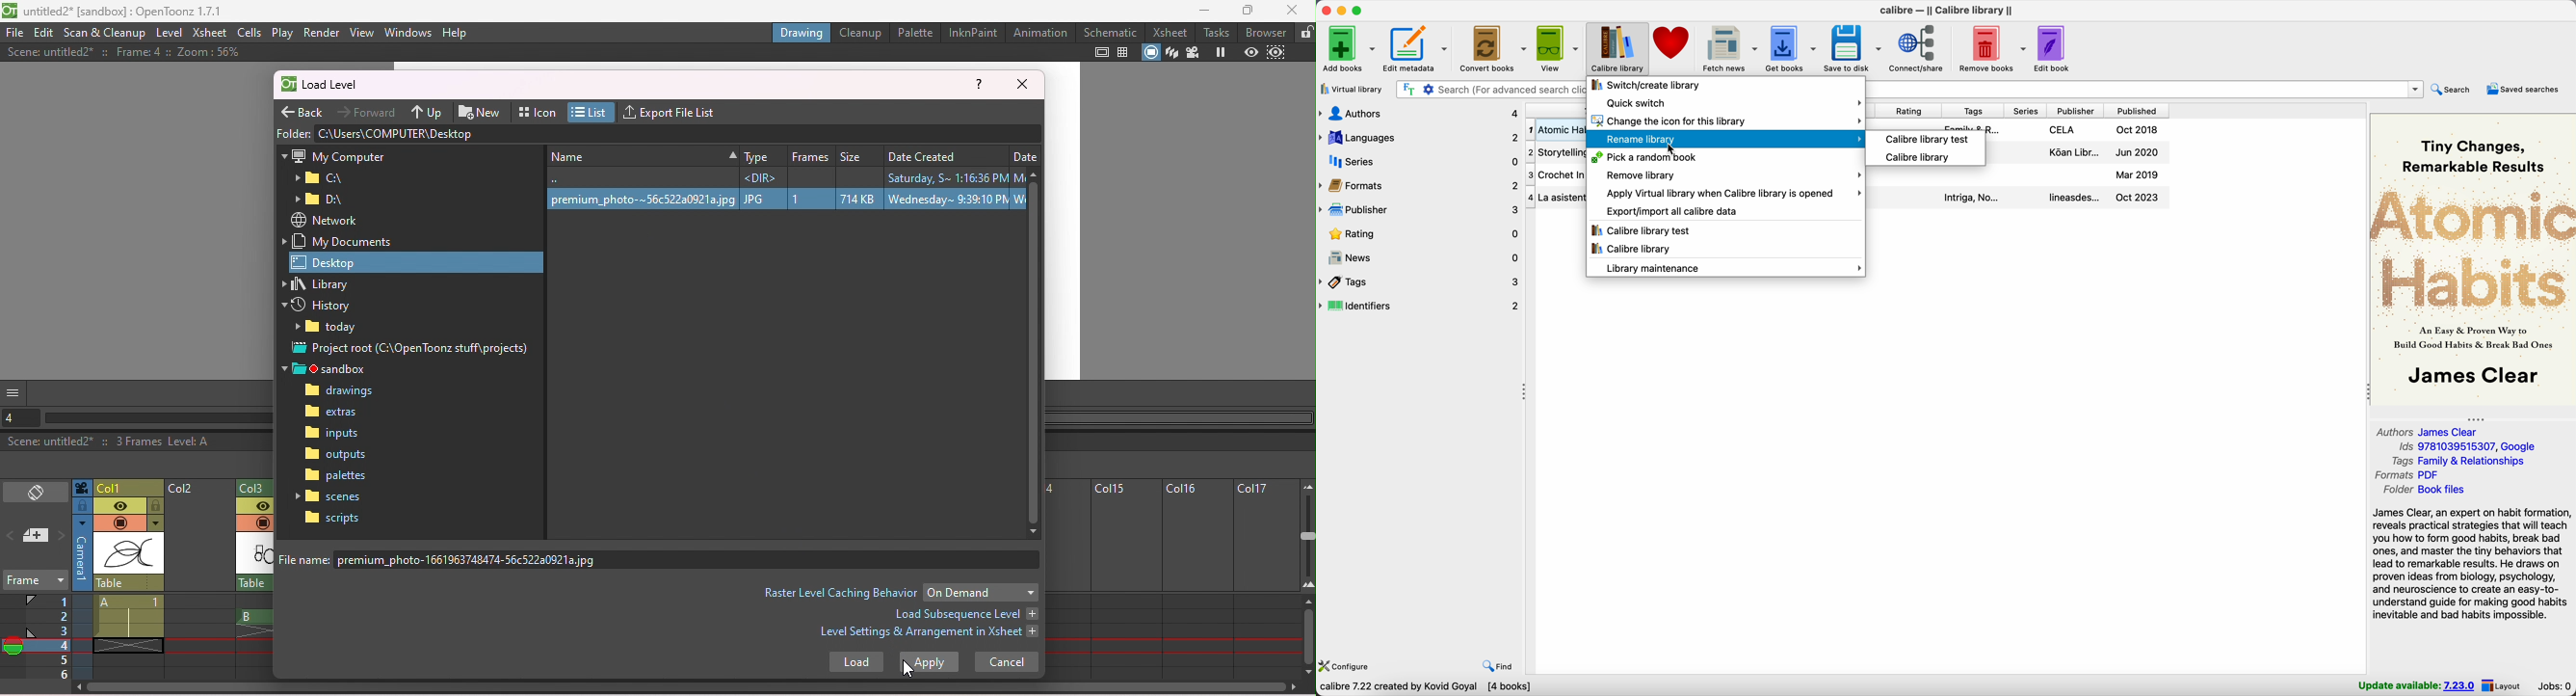 Image resolution: width=2576 pixels, height=700 pixels. I want to click on search bar, so click(1489, 88).